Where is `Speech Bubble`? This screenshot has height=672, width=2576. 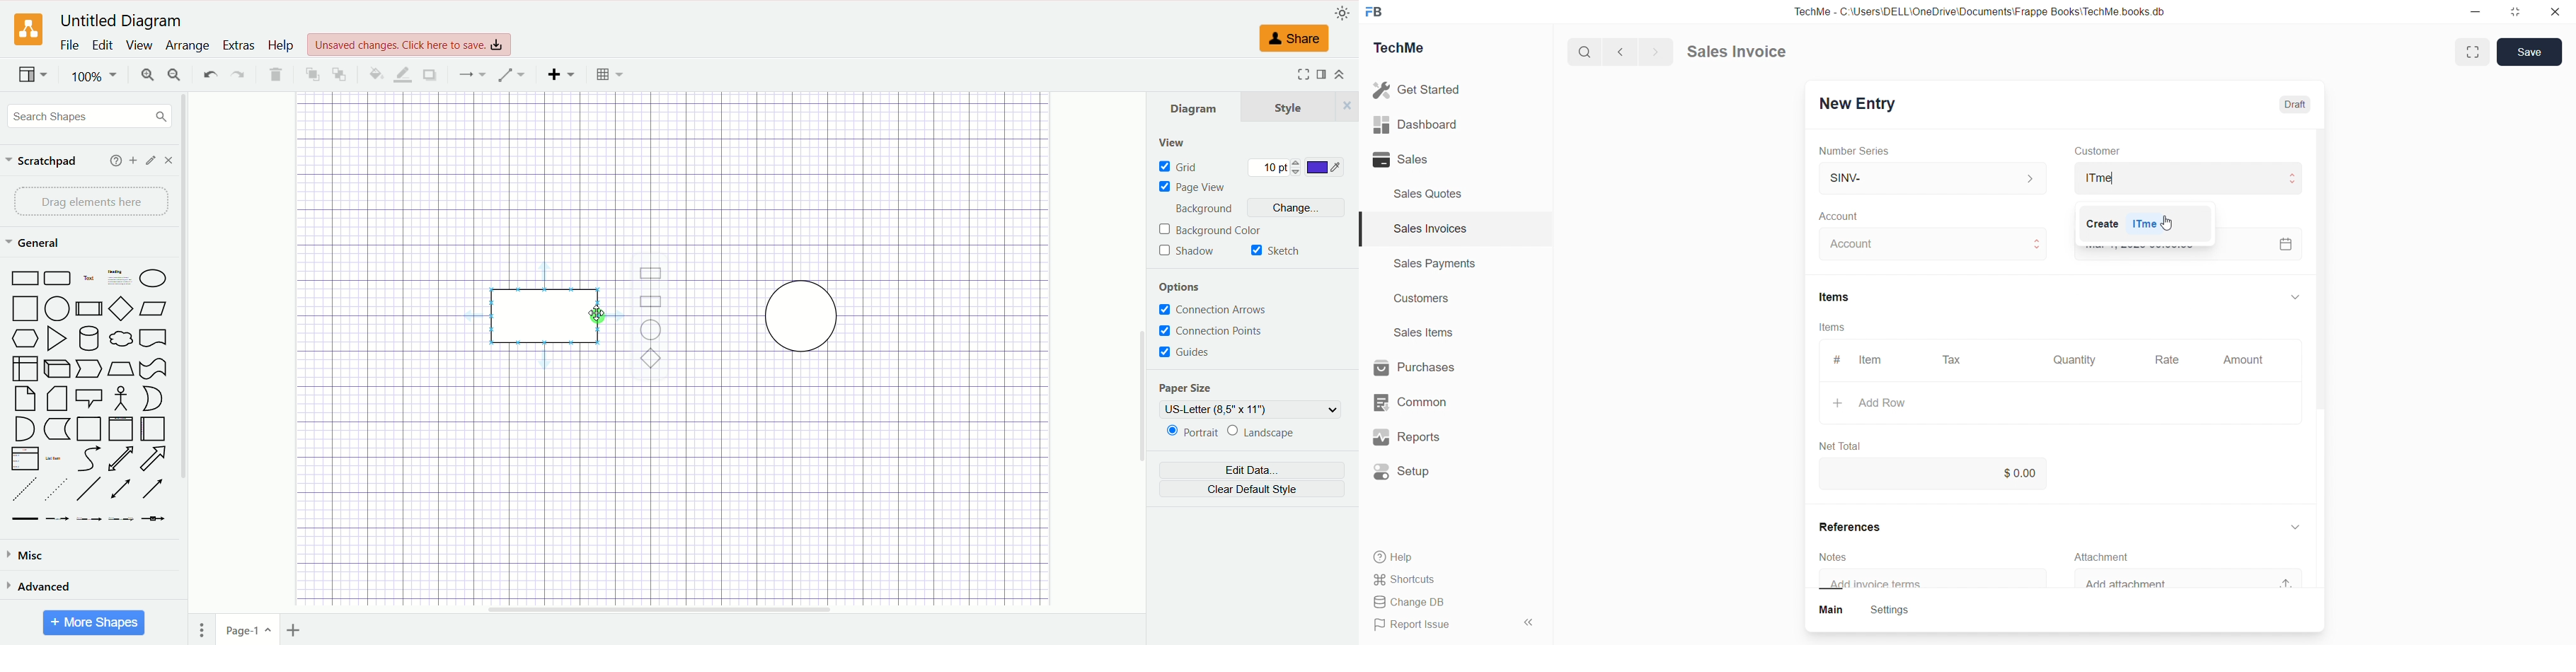 Speech Bubble is located at coordinates (90, 399).